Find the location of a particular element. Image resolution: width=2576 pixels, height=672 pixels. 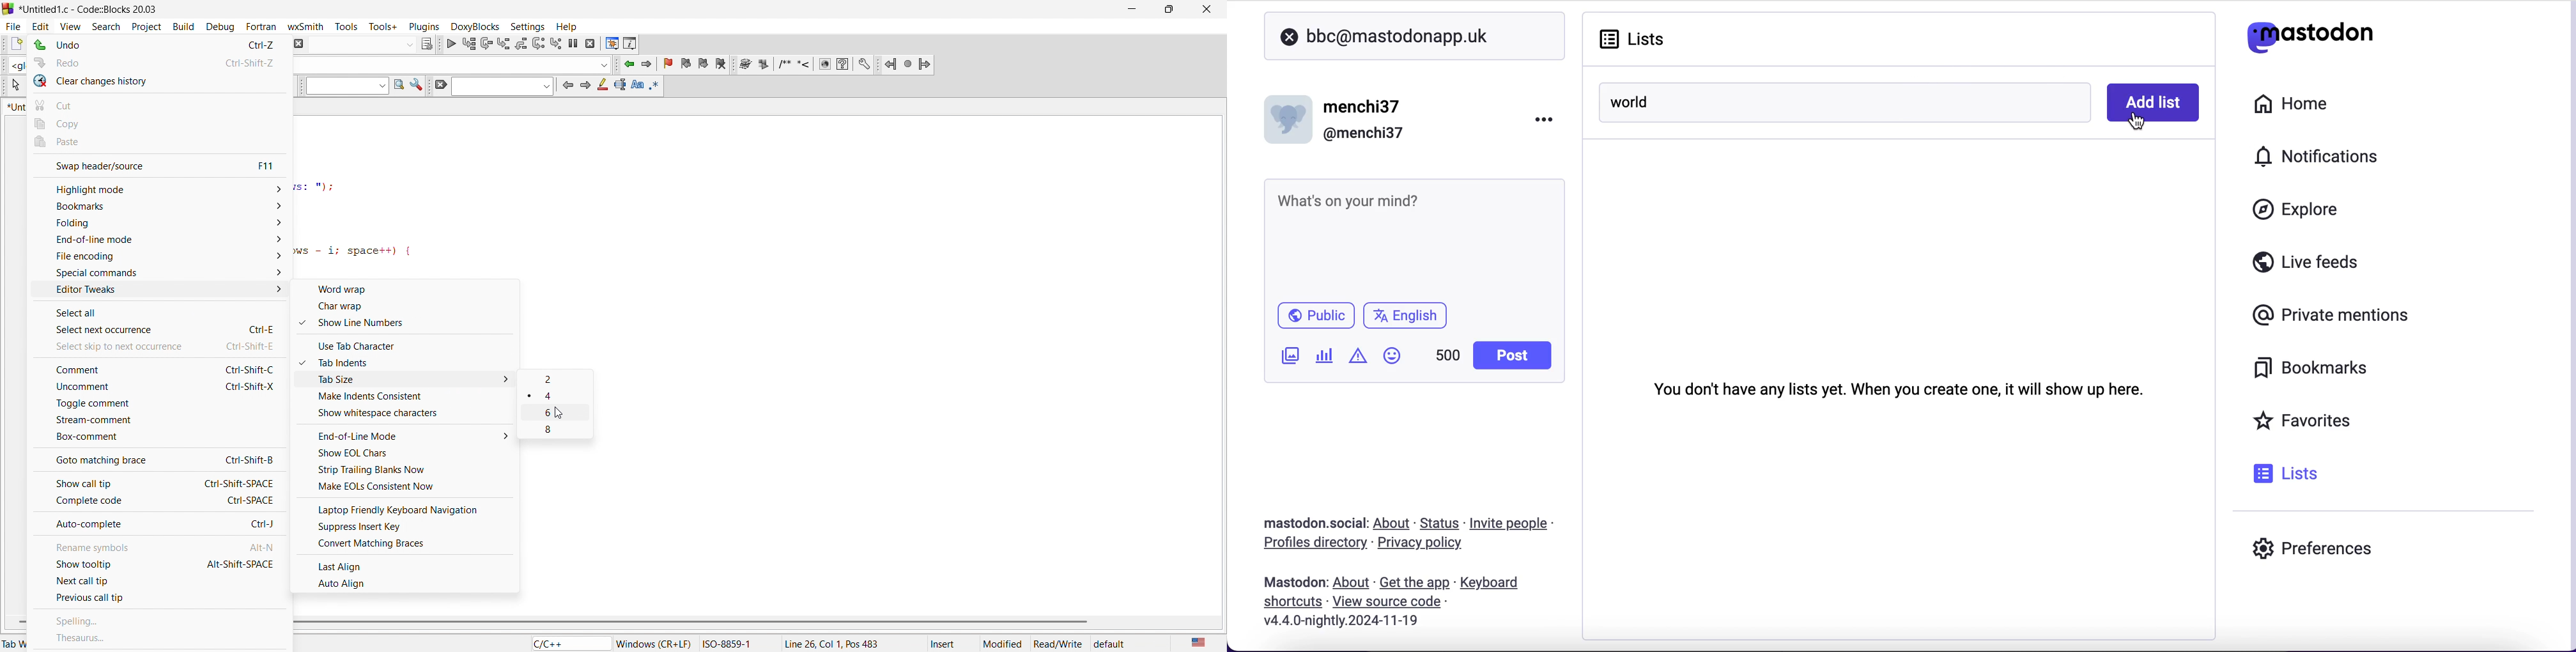

make eol consistent now is located at coordinates (408, 487).